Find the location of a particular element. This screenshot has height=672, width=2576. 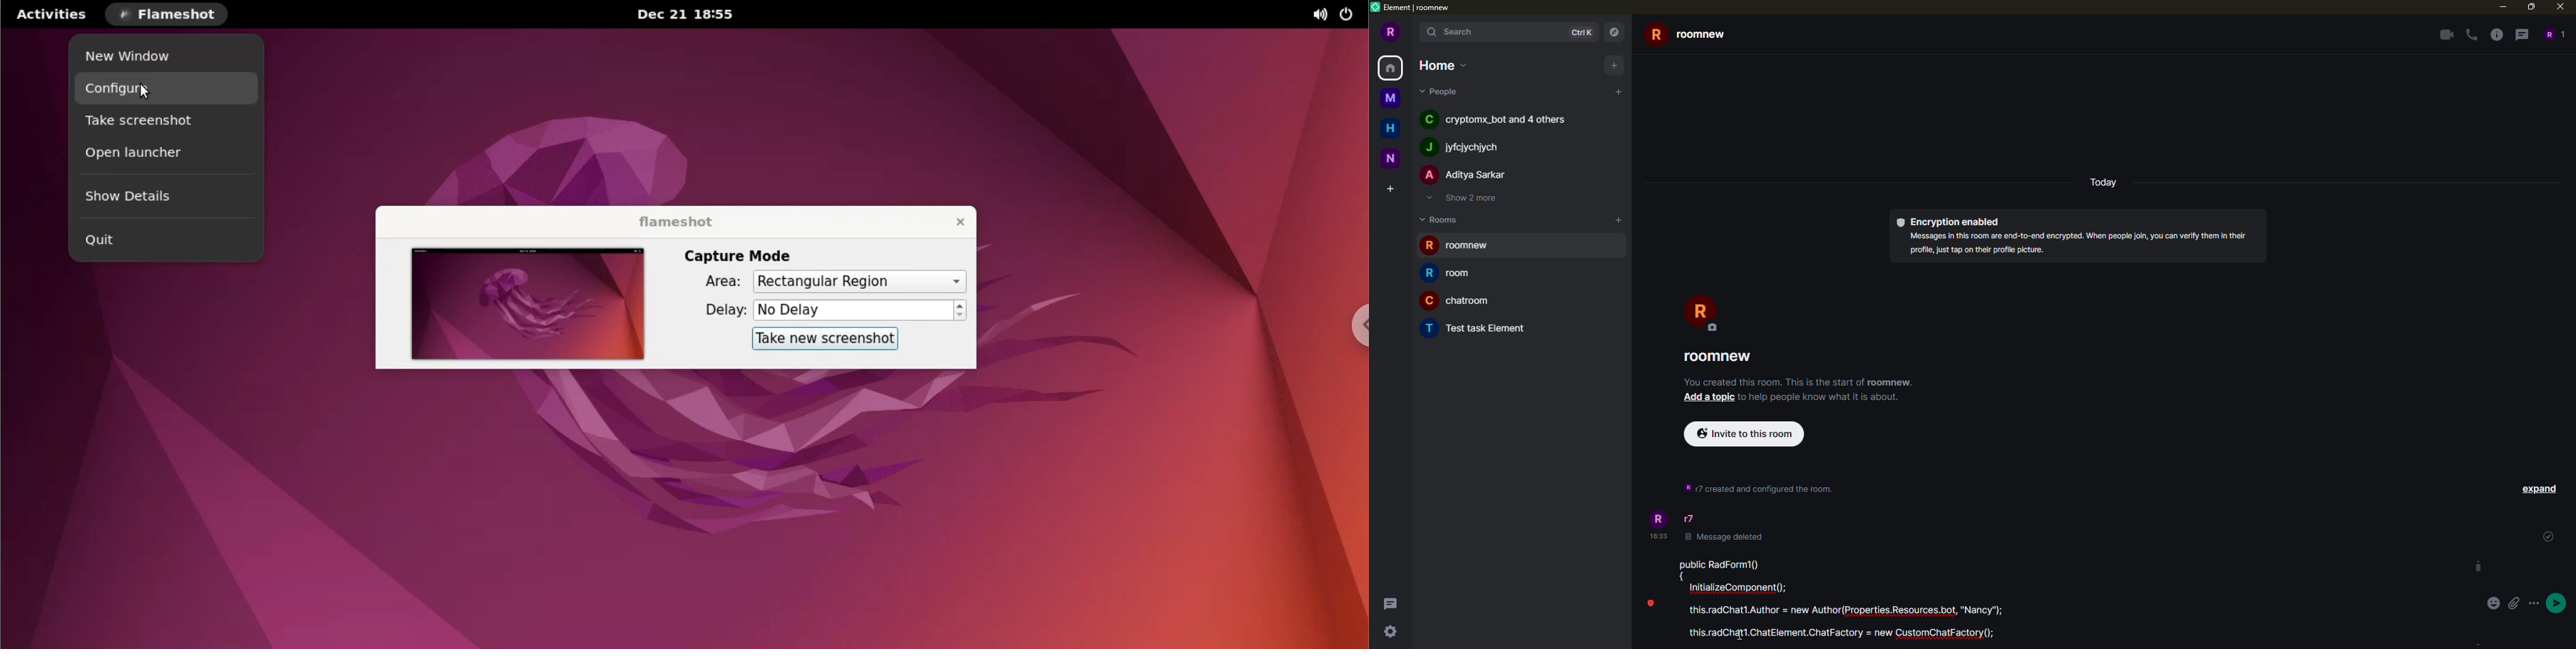

pasted code is located at coordinates (1838, 602).